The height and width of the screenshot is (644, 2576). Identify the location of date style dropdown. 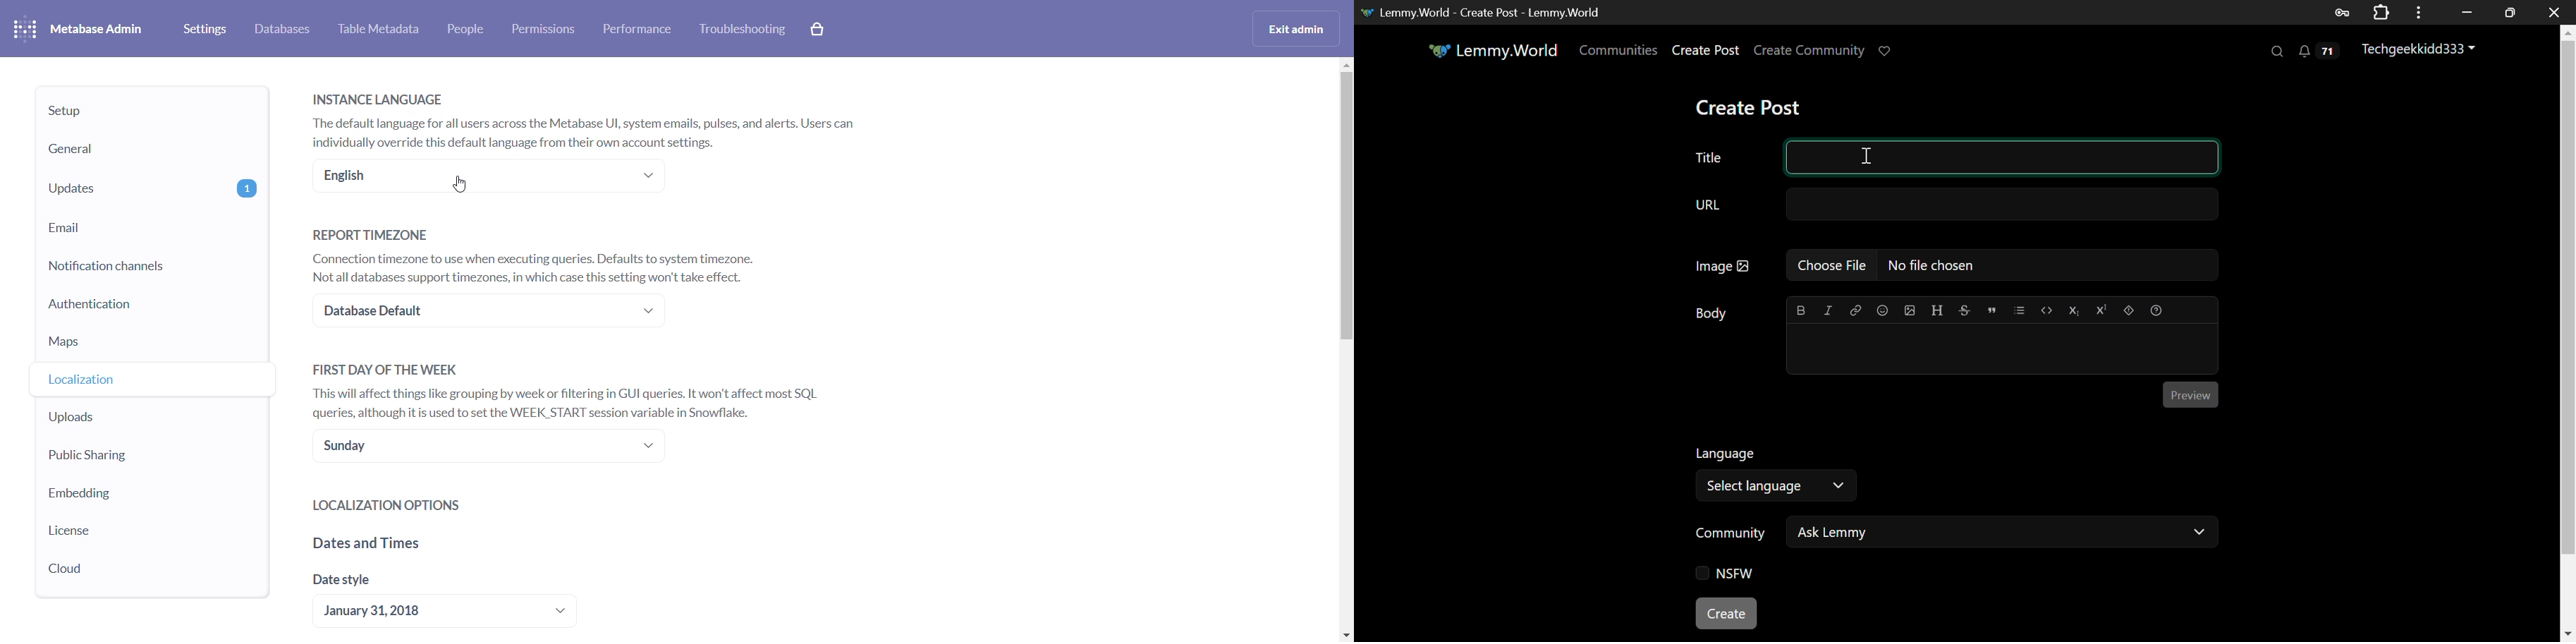
(442, 614).